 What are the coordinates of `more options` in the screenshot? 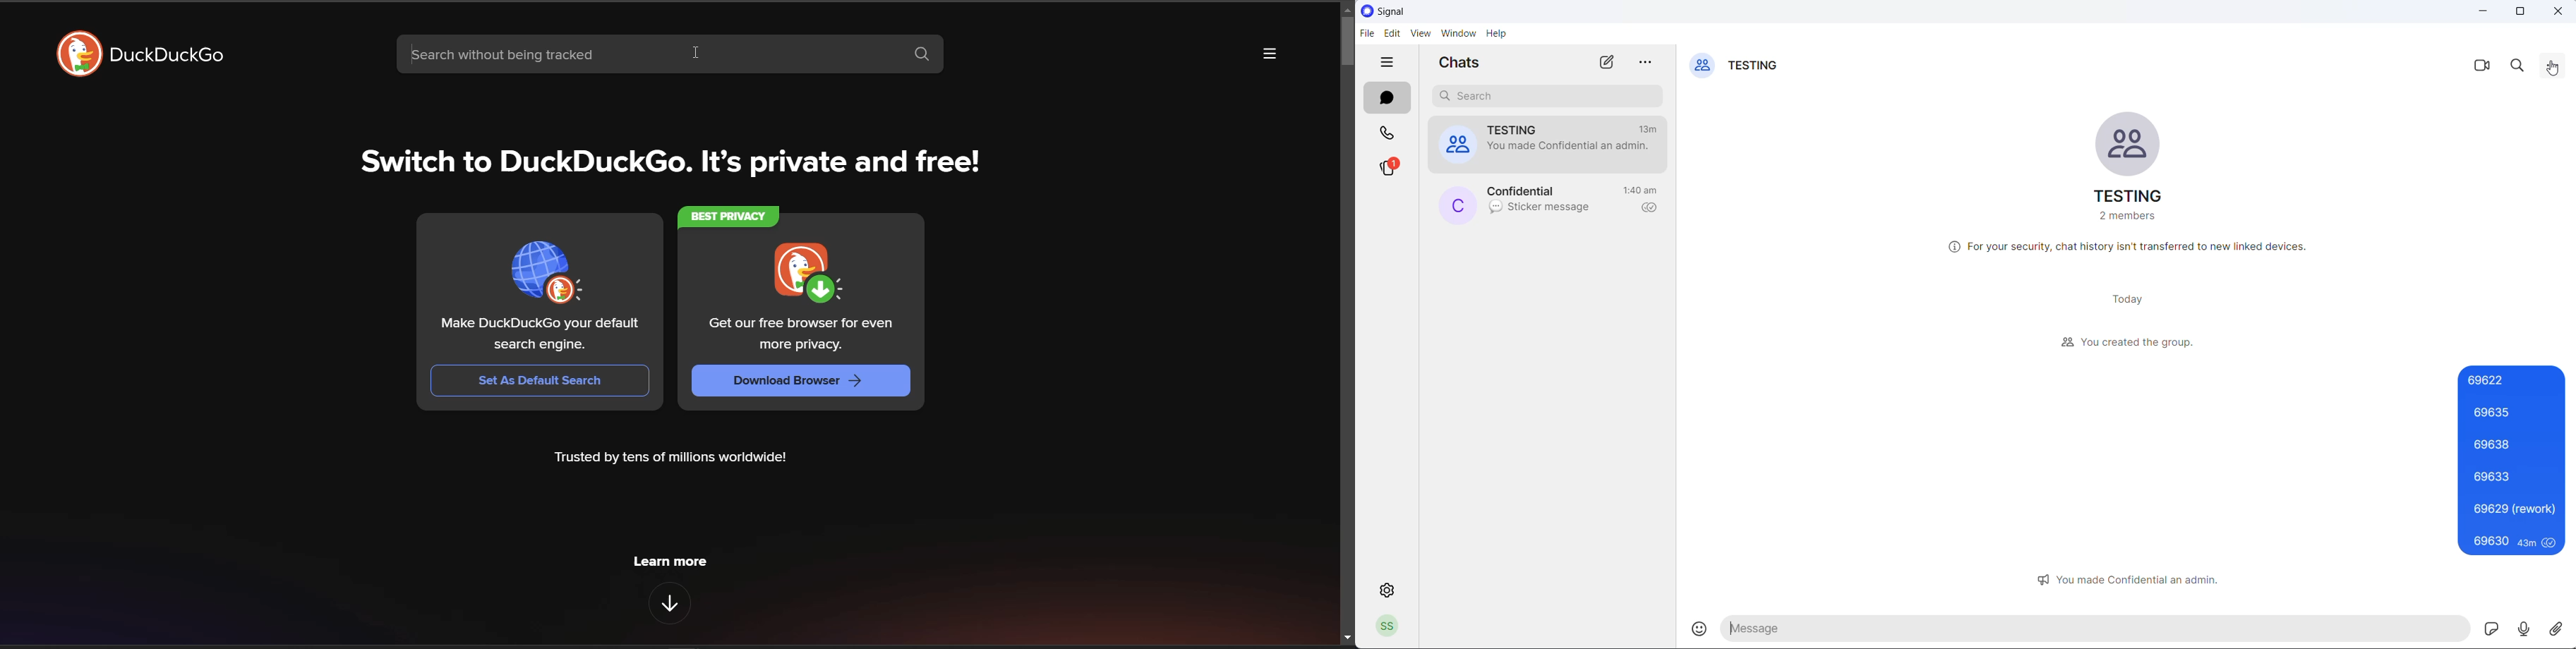 It's located at (1649, 64).